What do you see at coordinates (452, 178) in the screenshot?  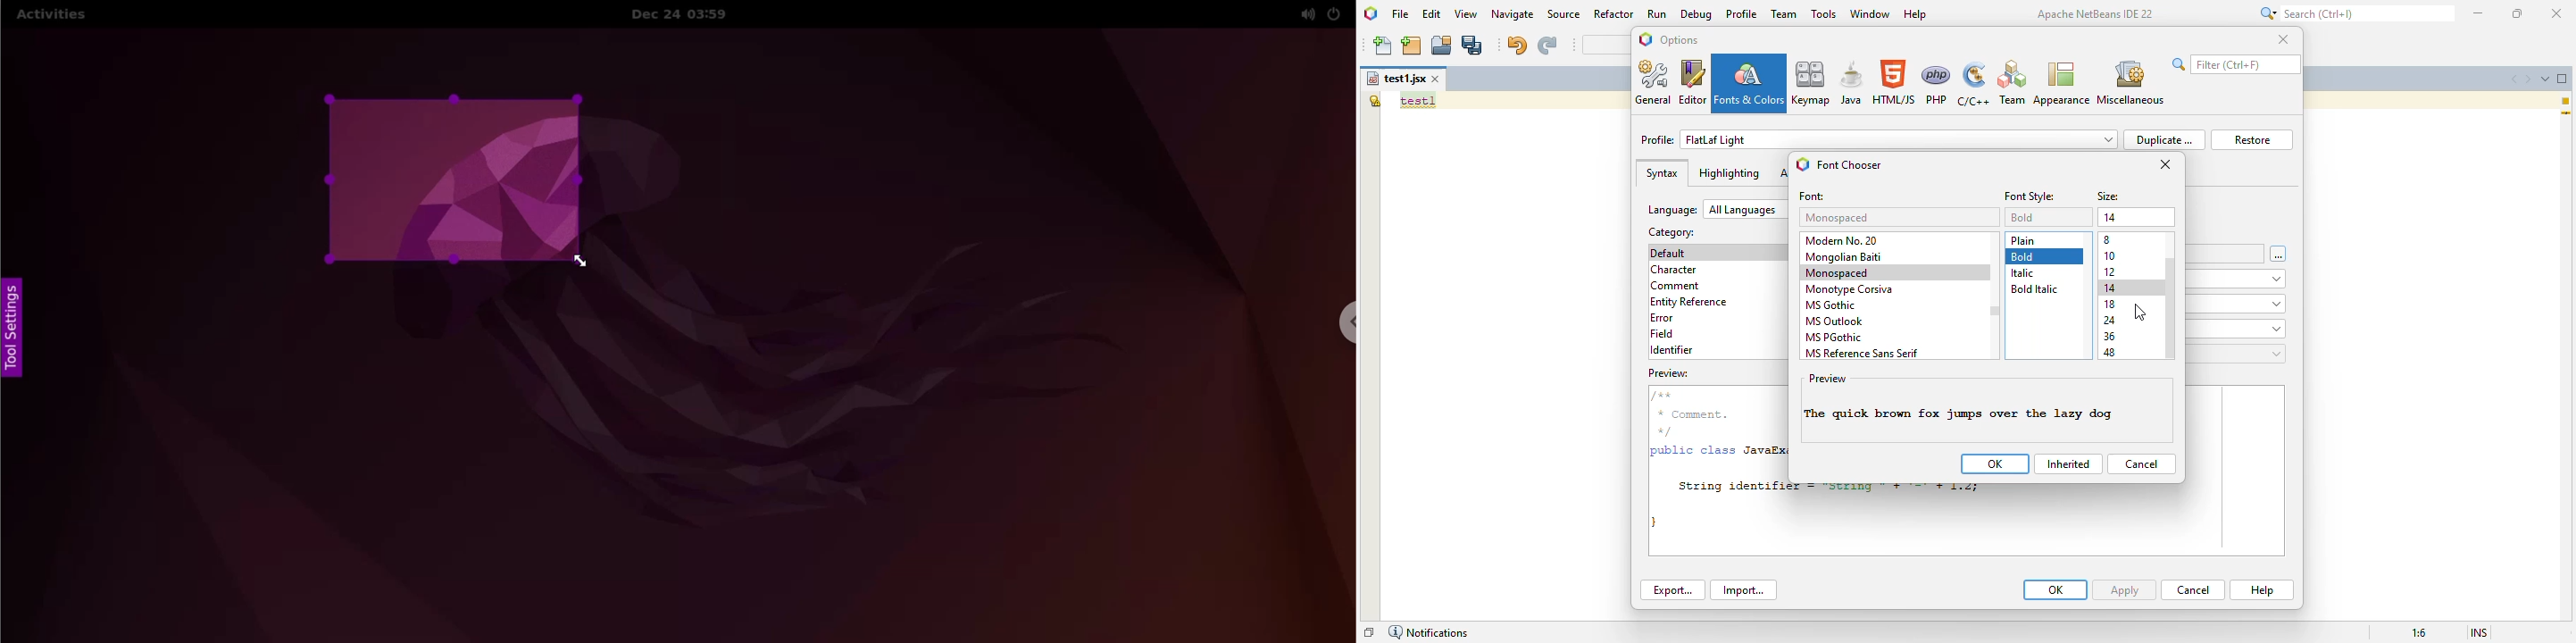 I see `resized canvas` at bounding box center [452, 178].